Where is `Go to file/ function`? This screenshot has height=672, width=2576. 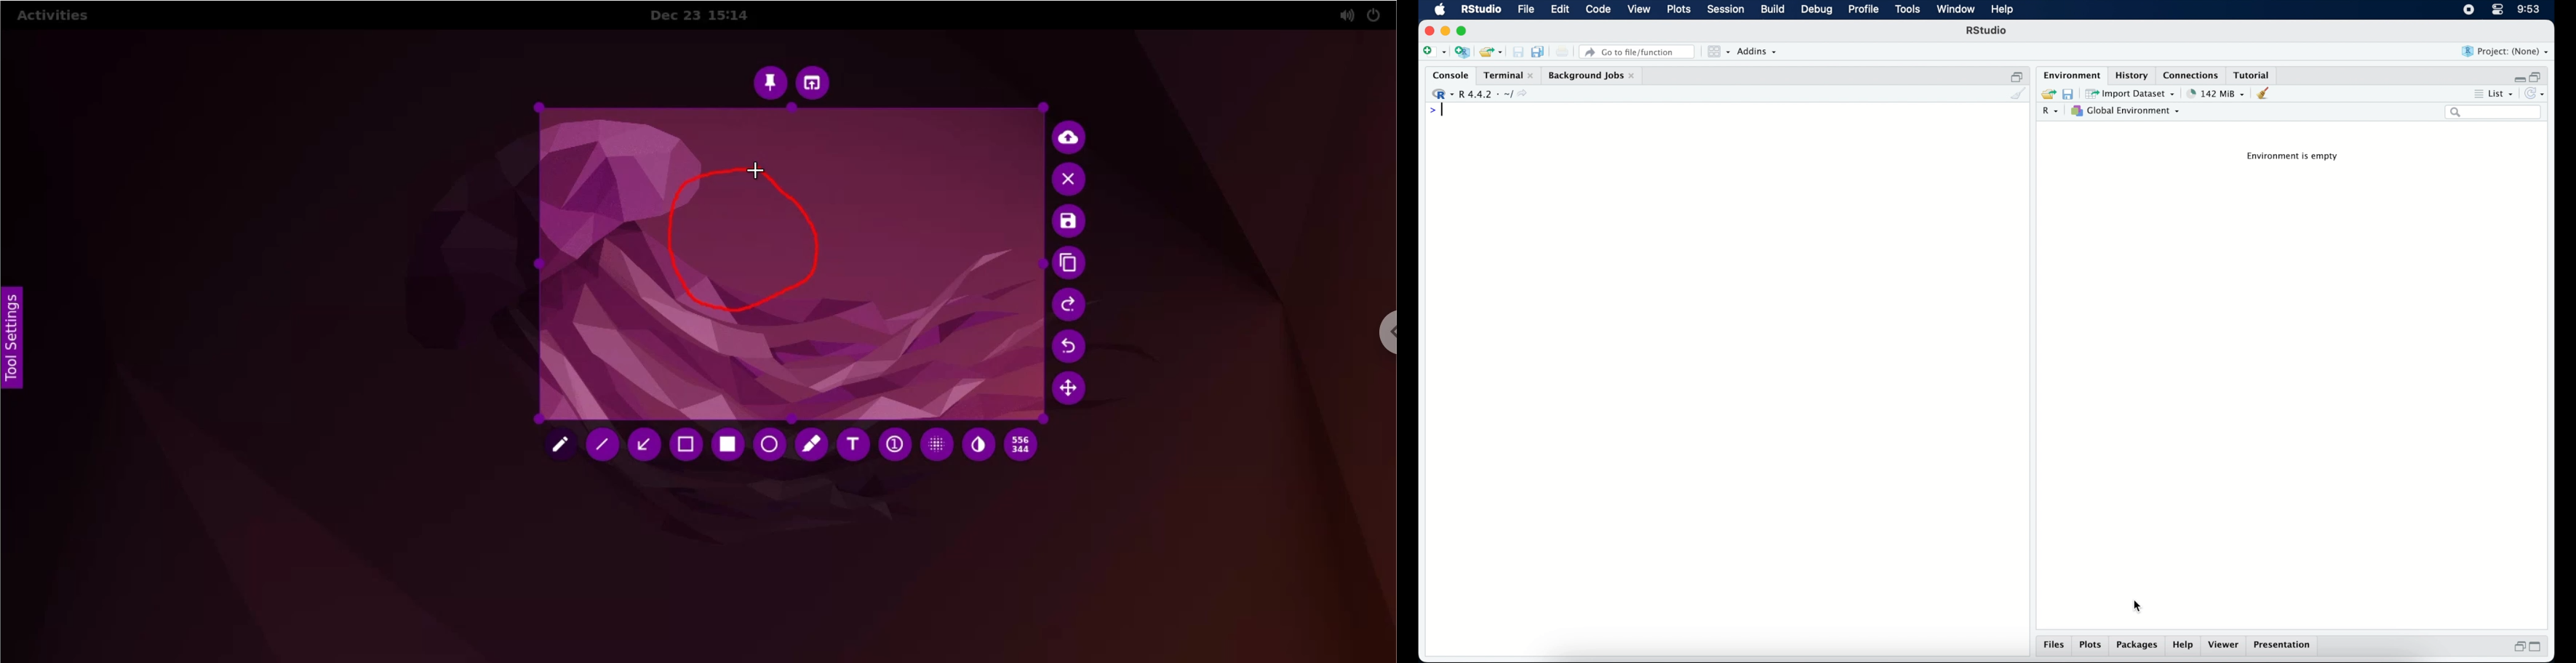 Go to file/ function is located at coordinates (1639, 51).